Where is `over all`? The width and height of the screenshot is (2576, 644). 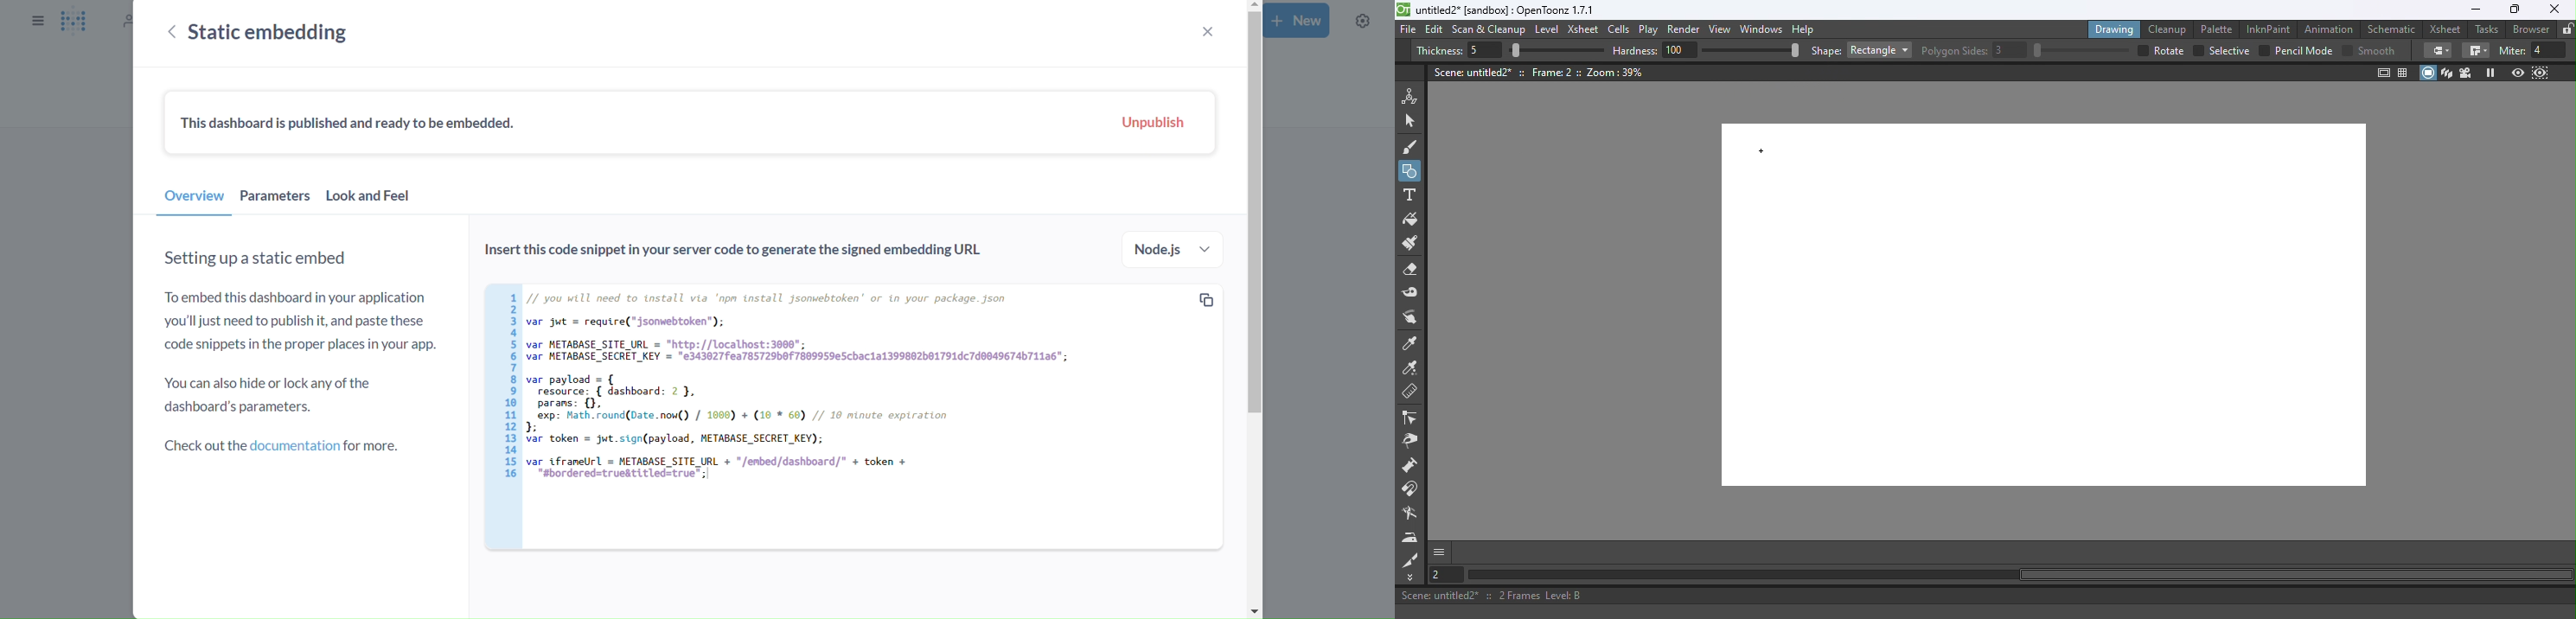
over all is located at coordinates (2170, 50).